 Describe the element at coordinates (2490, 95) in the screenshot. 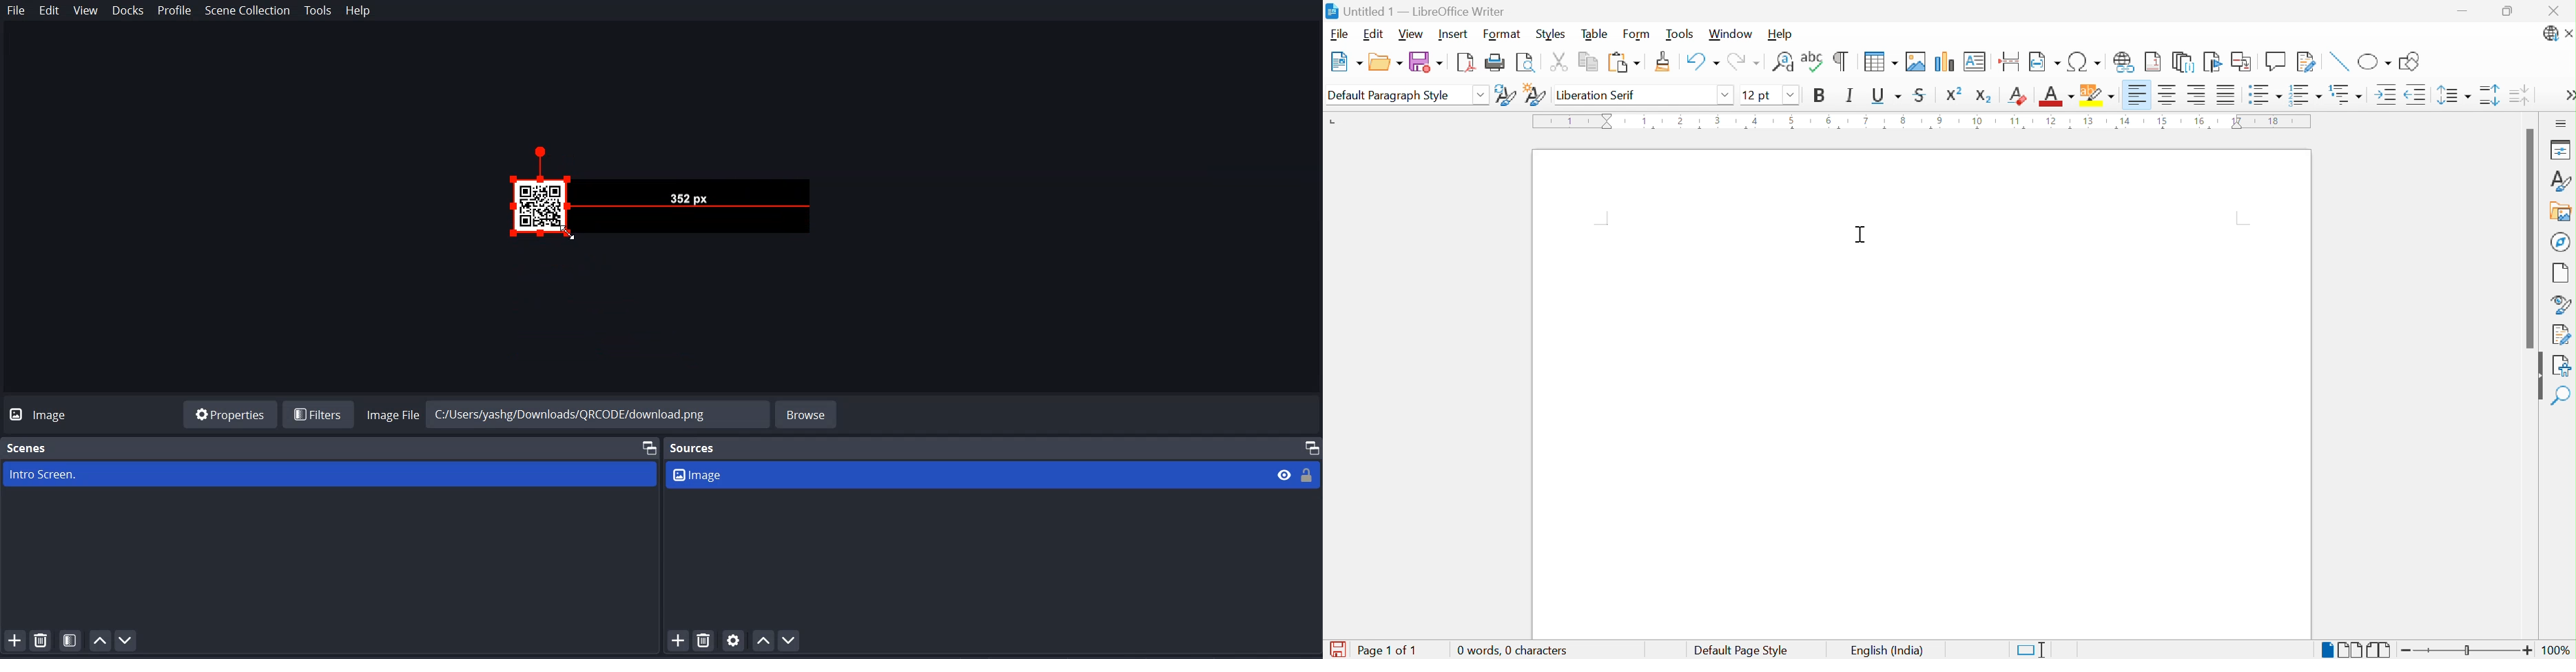

I see `INcrease paragraph sacing` at that location.